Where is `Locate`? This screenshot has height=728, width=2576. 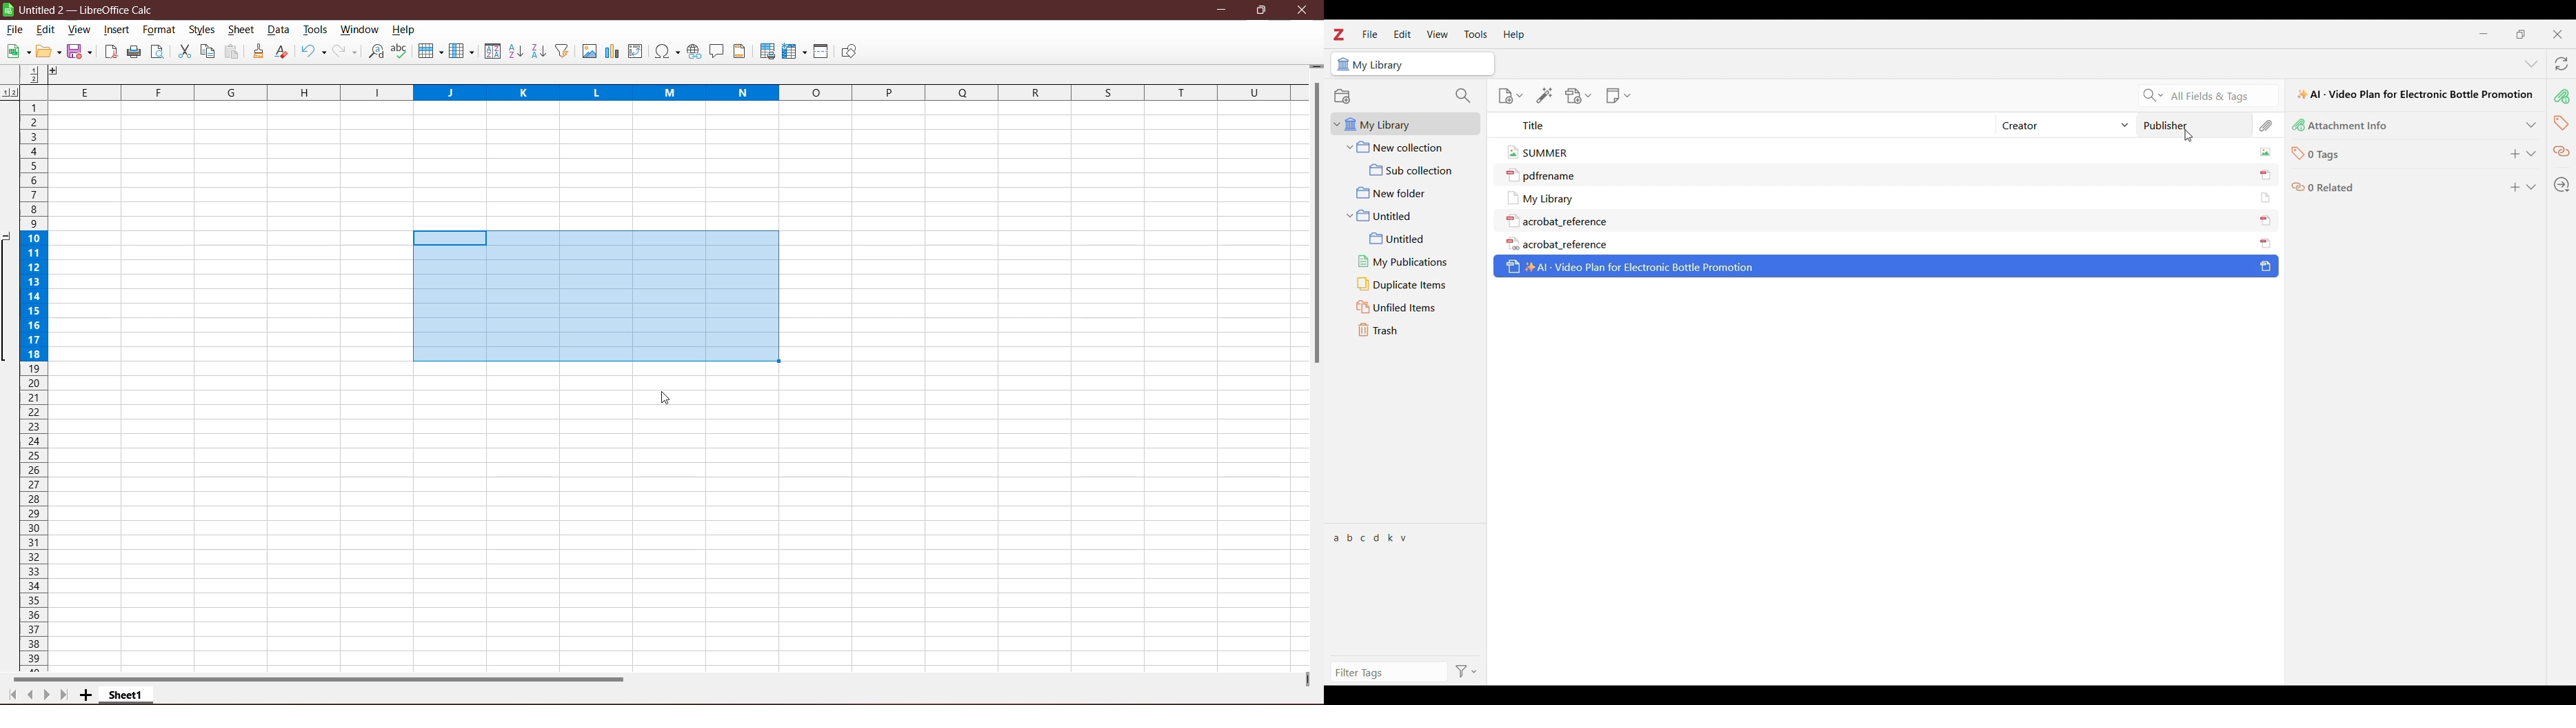 Locate is located at coordinates (2562, 185).